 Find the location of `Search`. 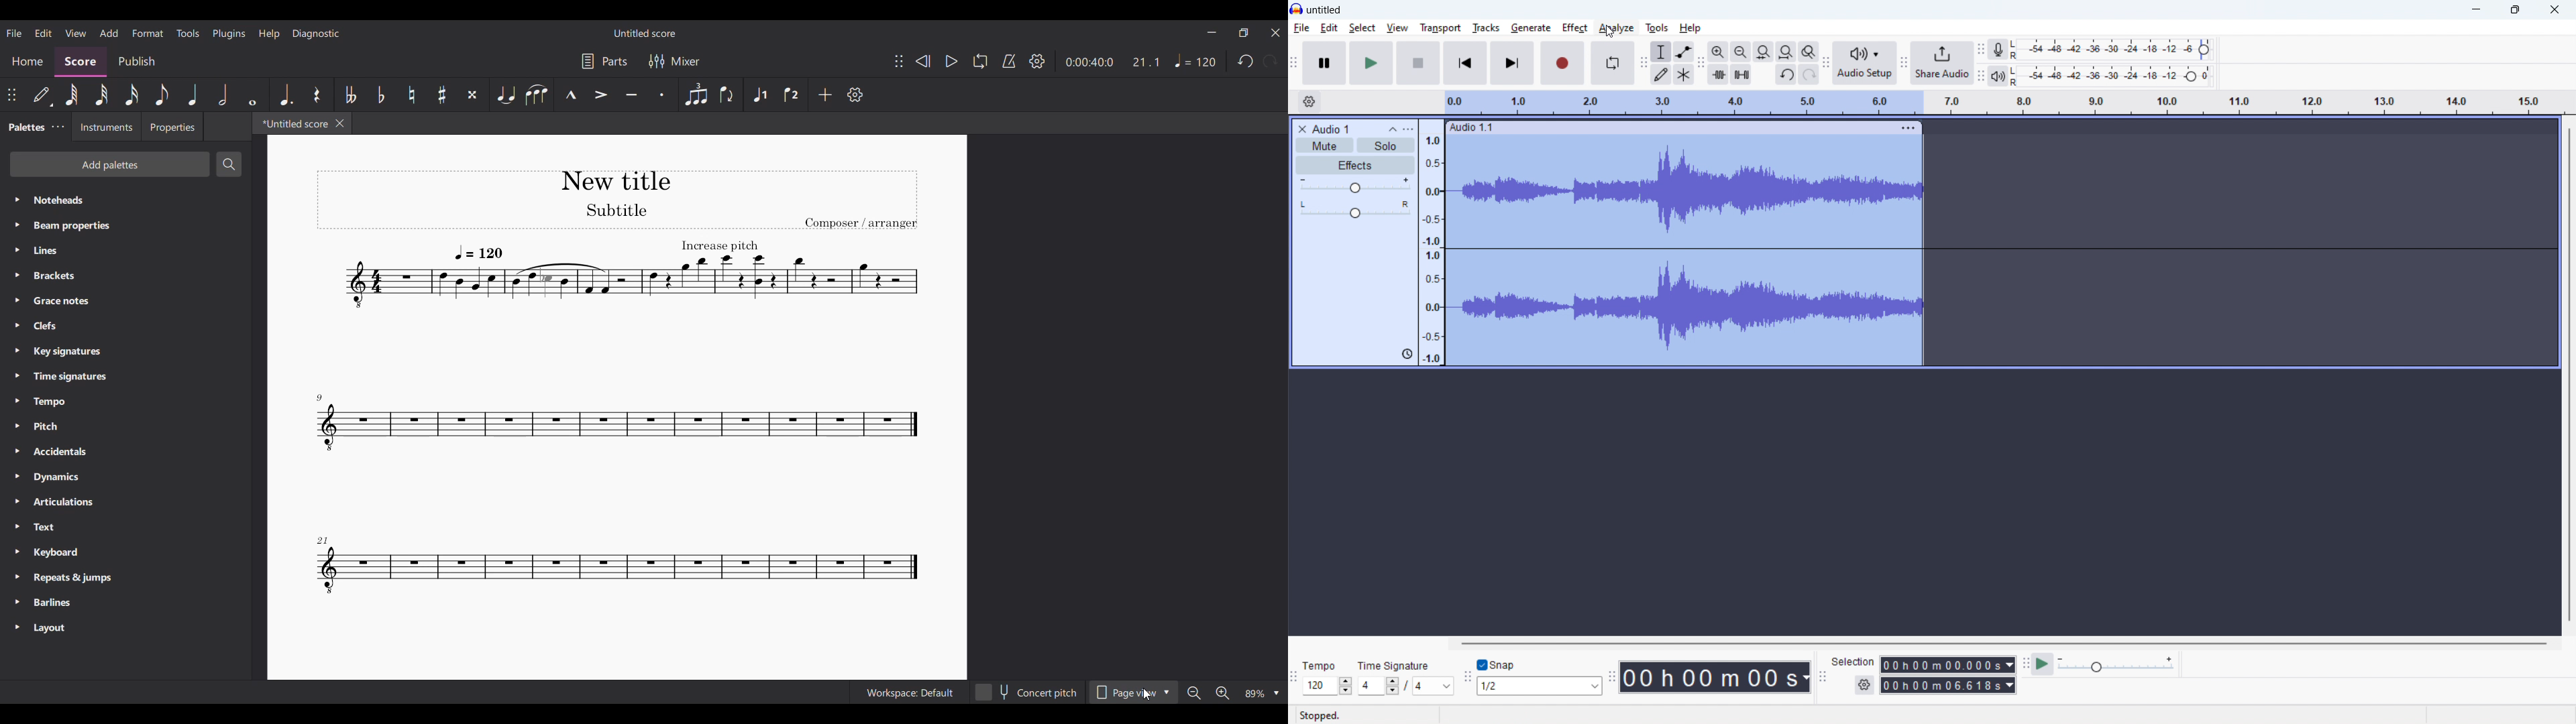

Search is located at coordinates (228, 164).